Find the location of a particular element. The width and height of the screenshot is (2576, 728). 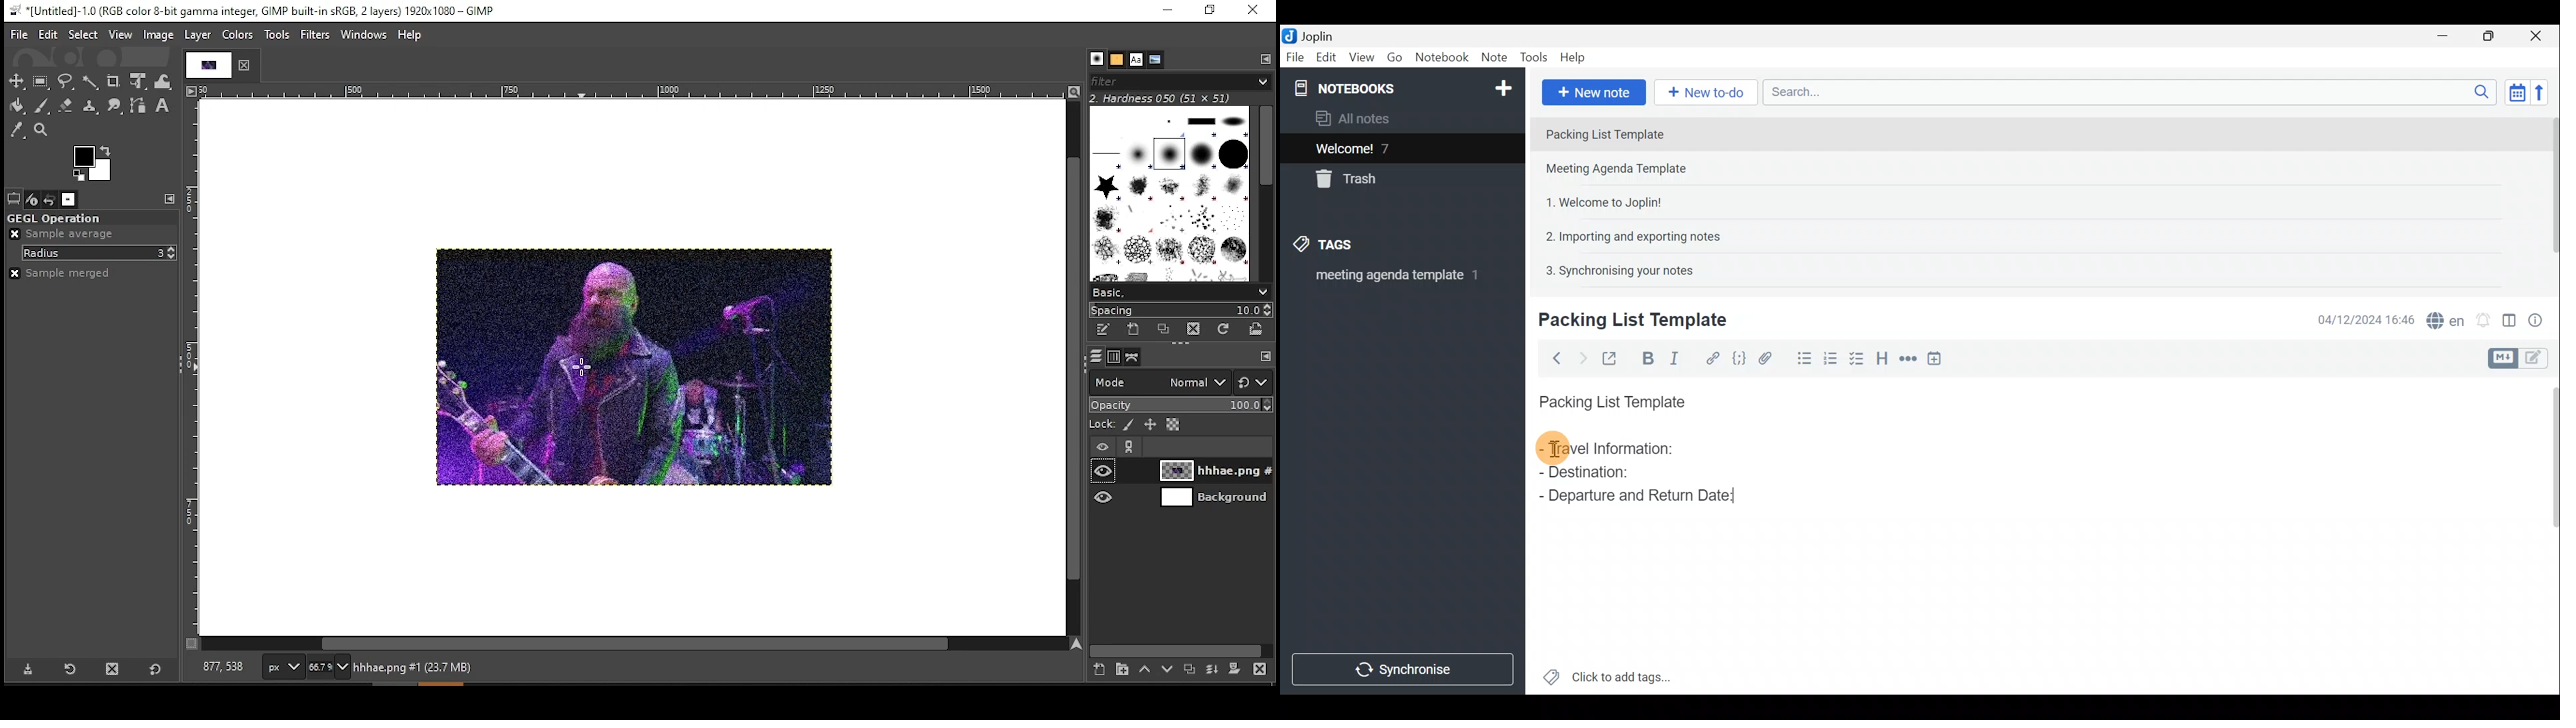

Toggle editor layout is located at coordinates (2509, 316).